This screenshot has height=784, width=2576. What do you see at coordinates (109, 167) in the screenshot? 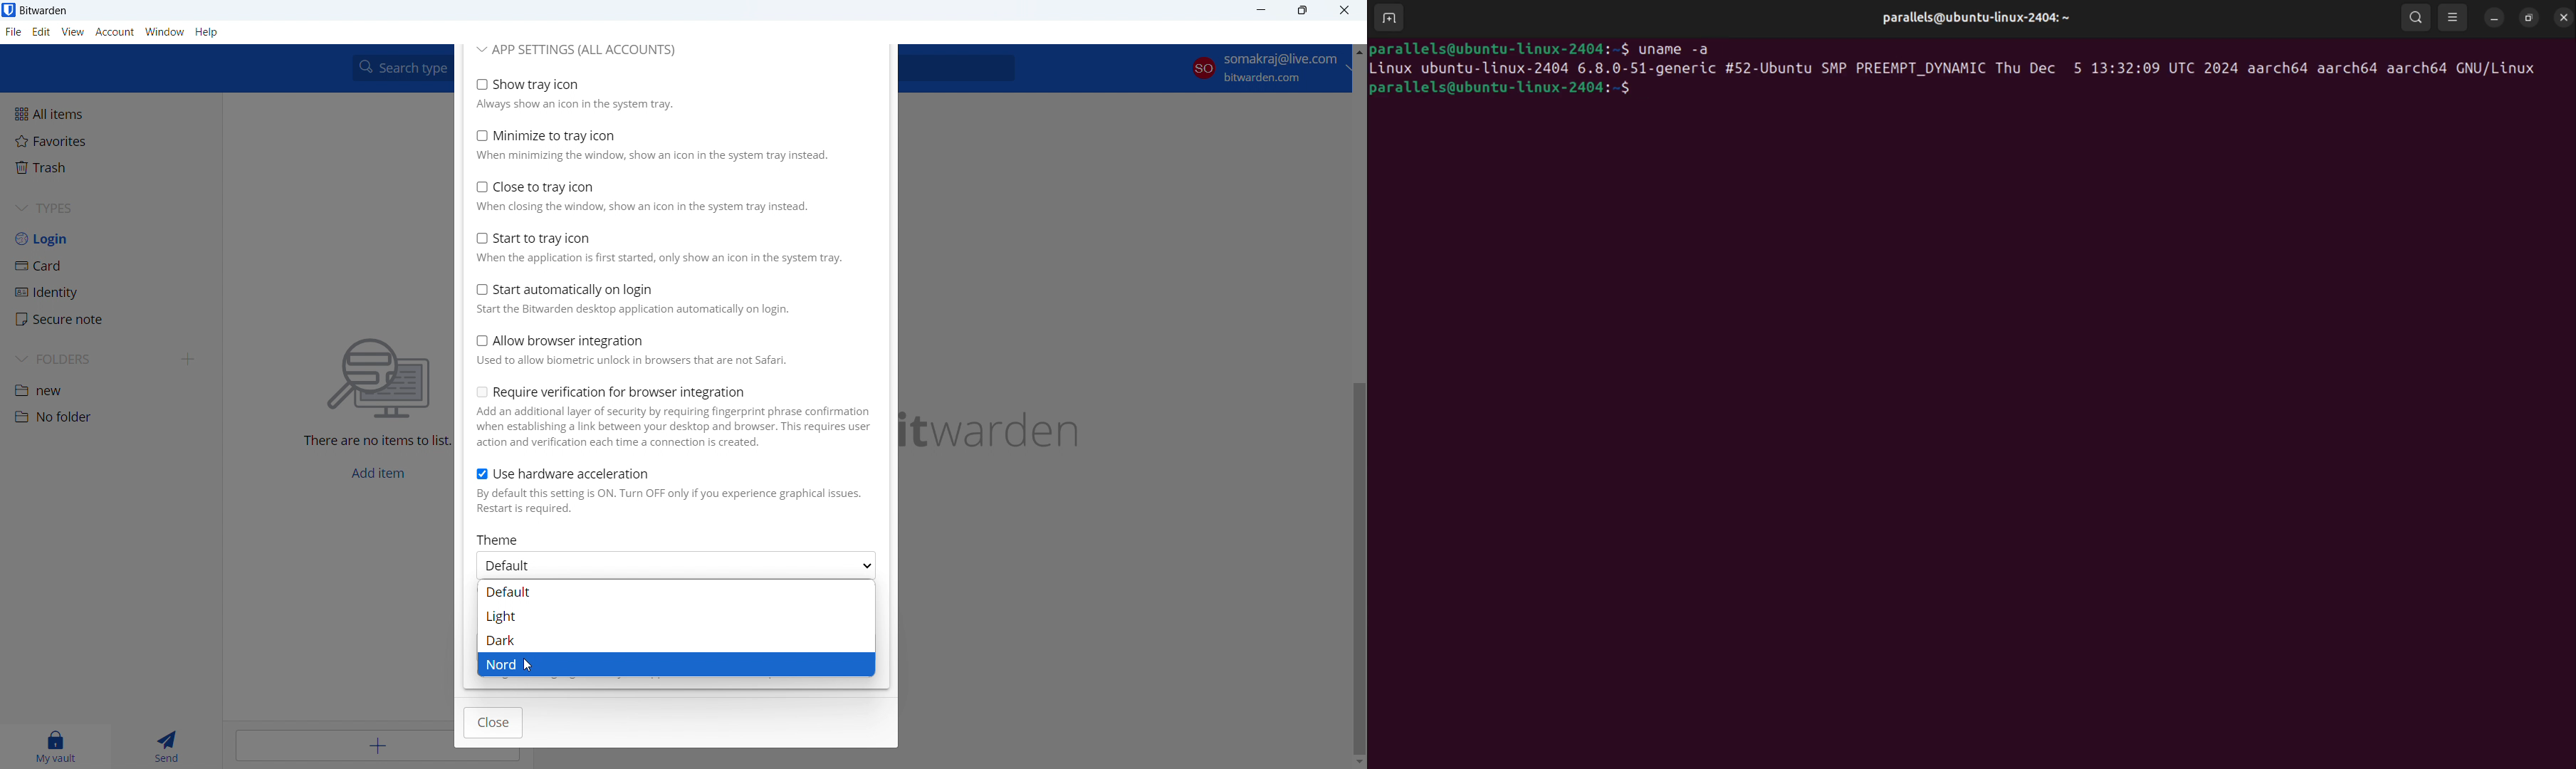
I see `trash` at bounding box center [109, 167].